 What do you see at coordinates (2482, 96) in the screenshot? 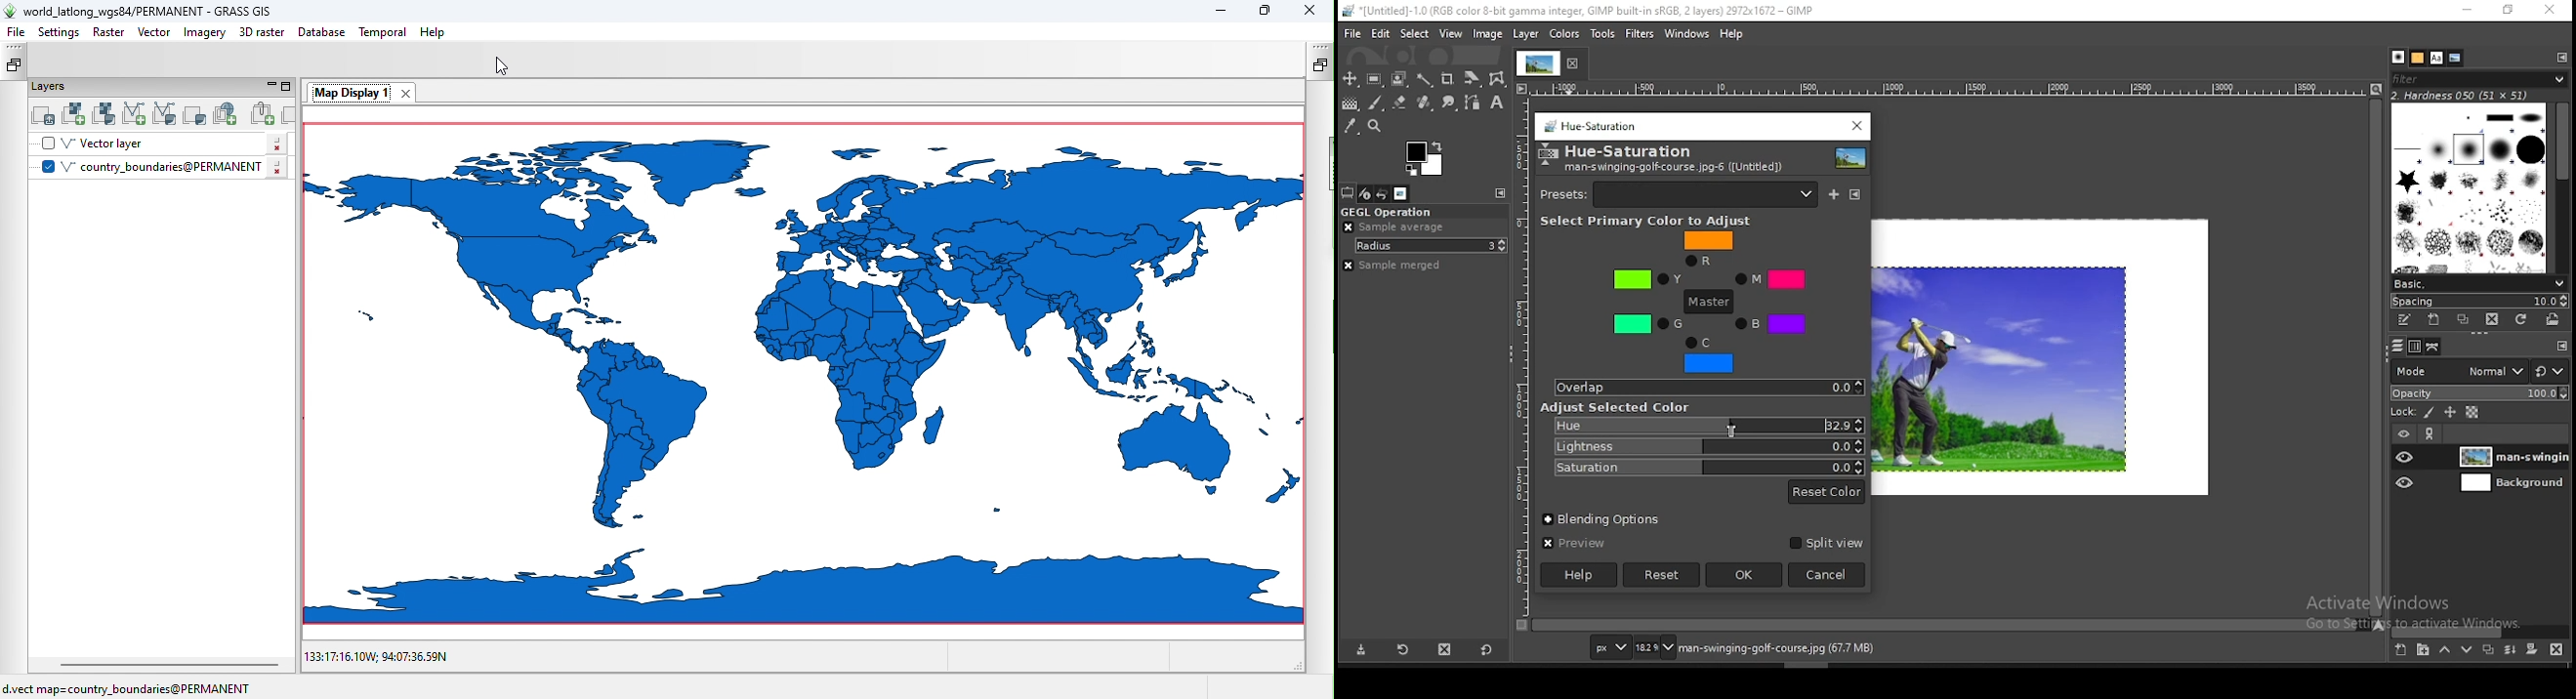
I see `hardness 050 (51x51)` at bounding box center [2482, 96].